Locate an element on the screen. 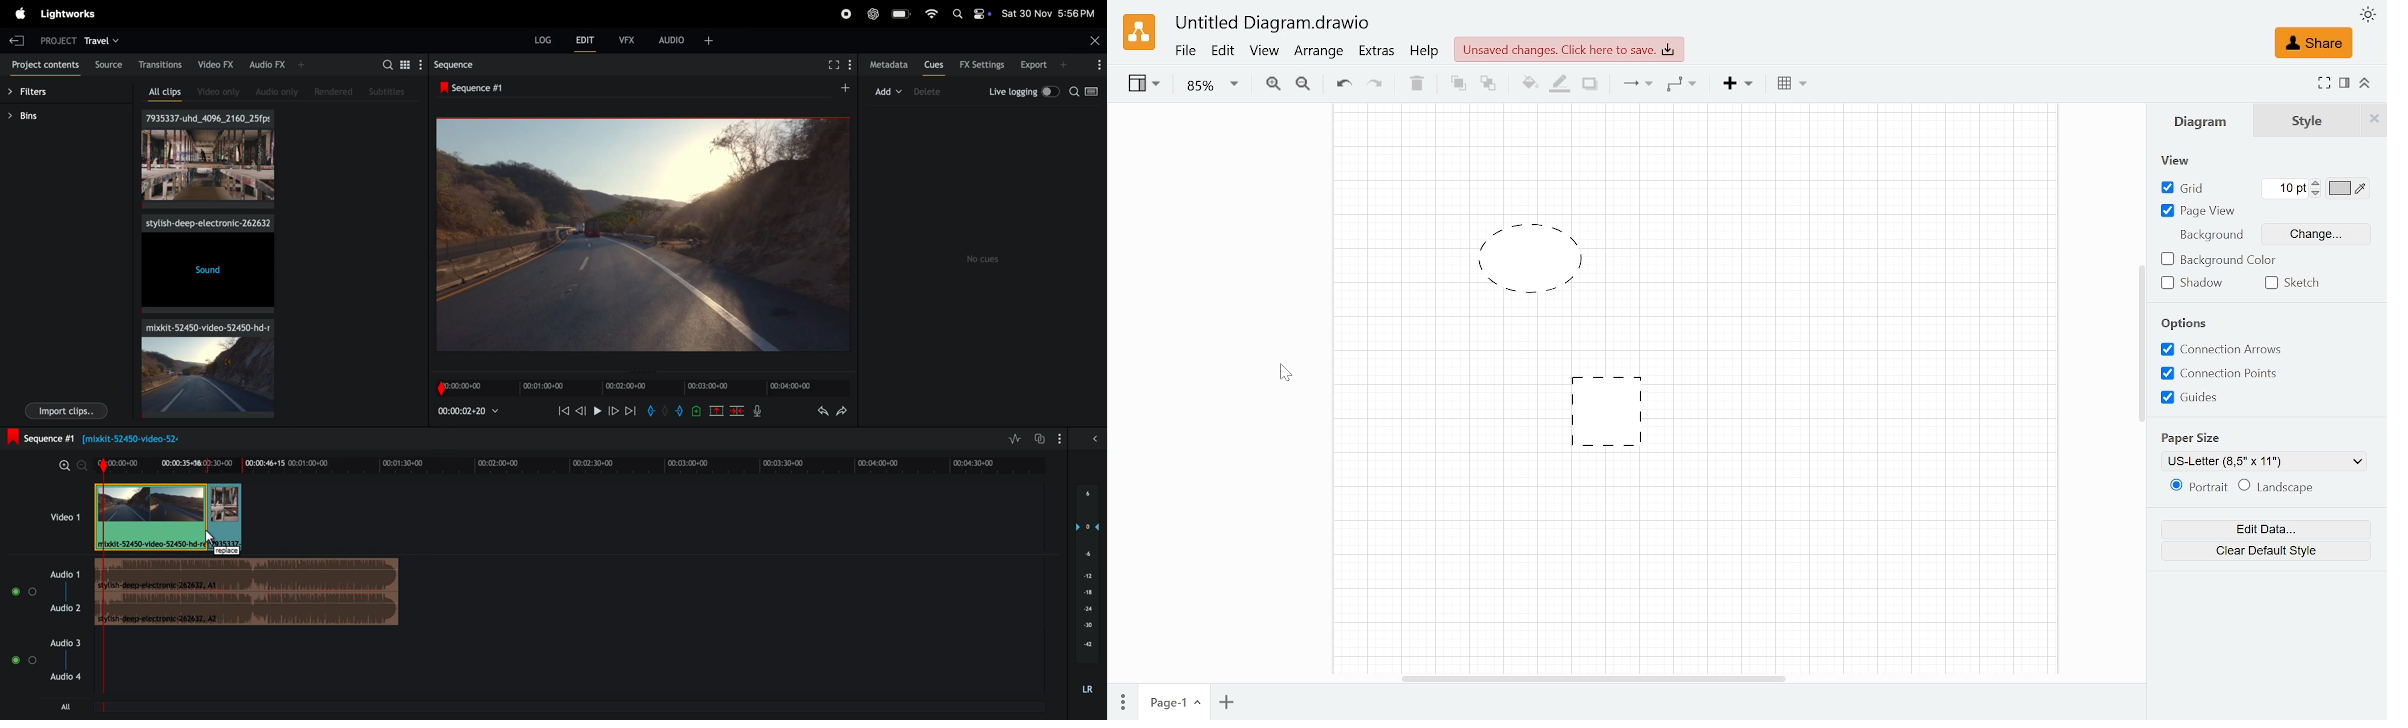 The image size is (2408, 728). playback time is located at coordinates (472, 411).